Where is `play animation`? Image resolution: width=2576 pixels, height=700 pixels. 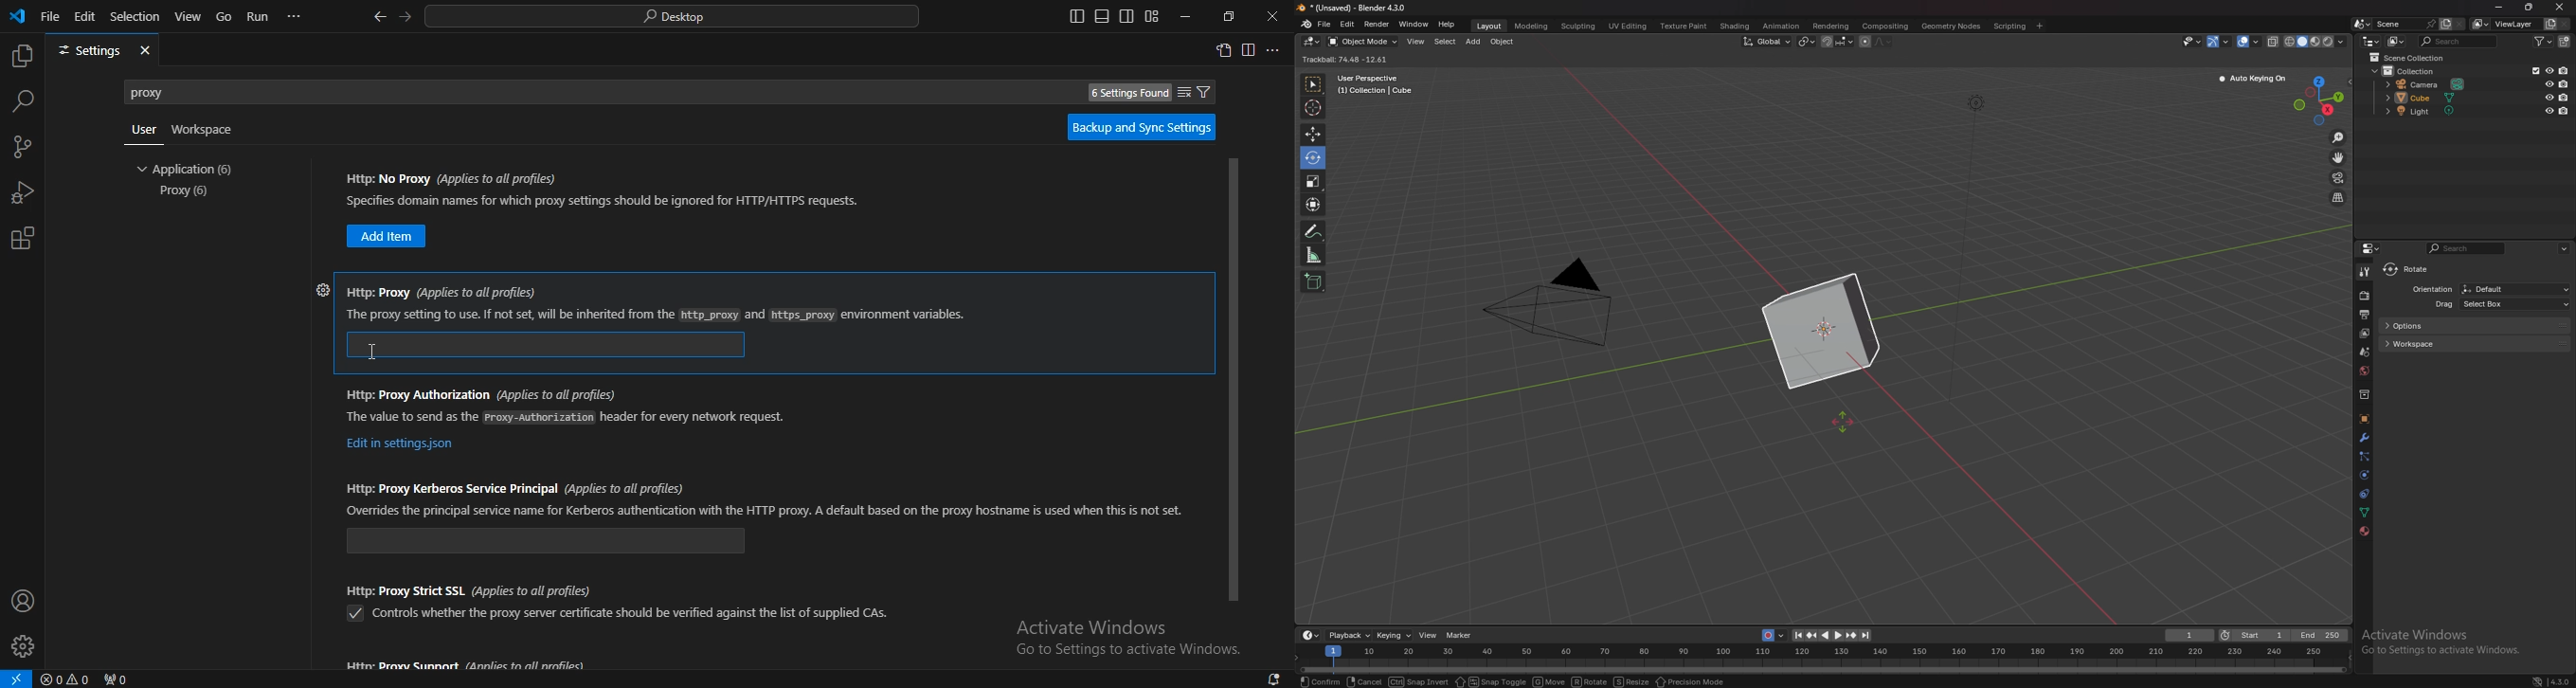 play animation is located at coordinates (1832, 636).